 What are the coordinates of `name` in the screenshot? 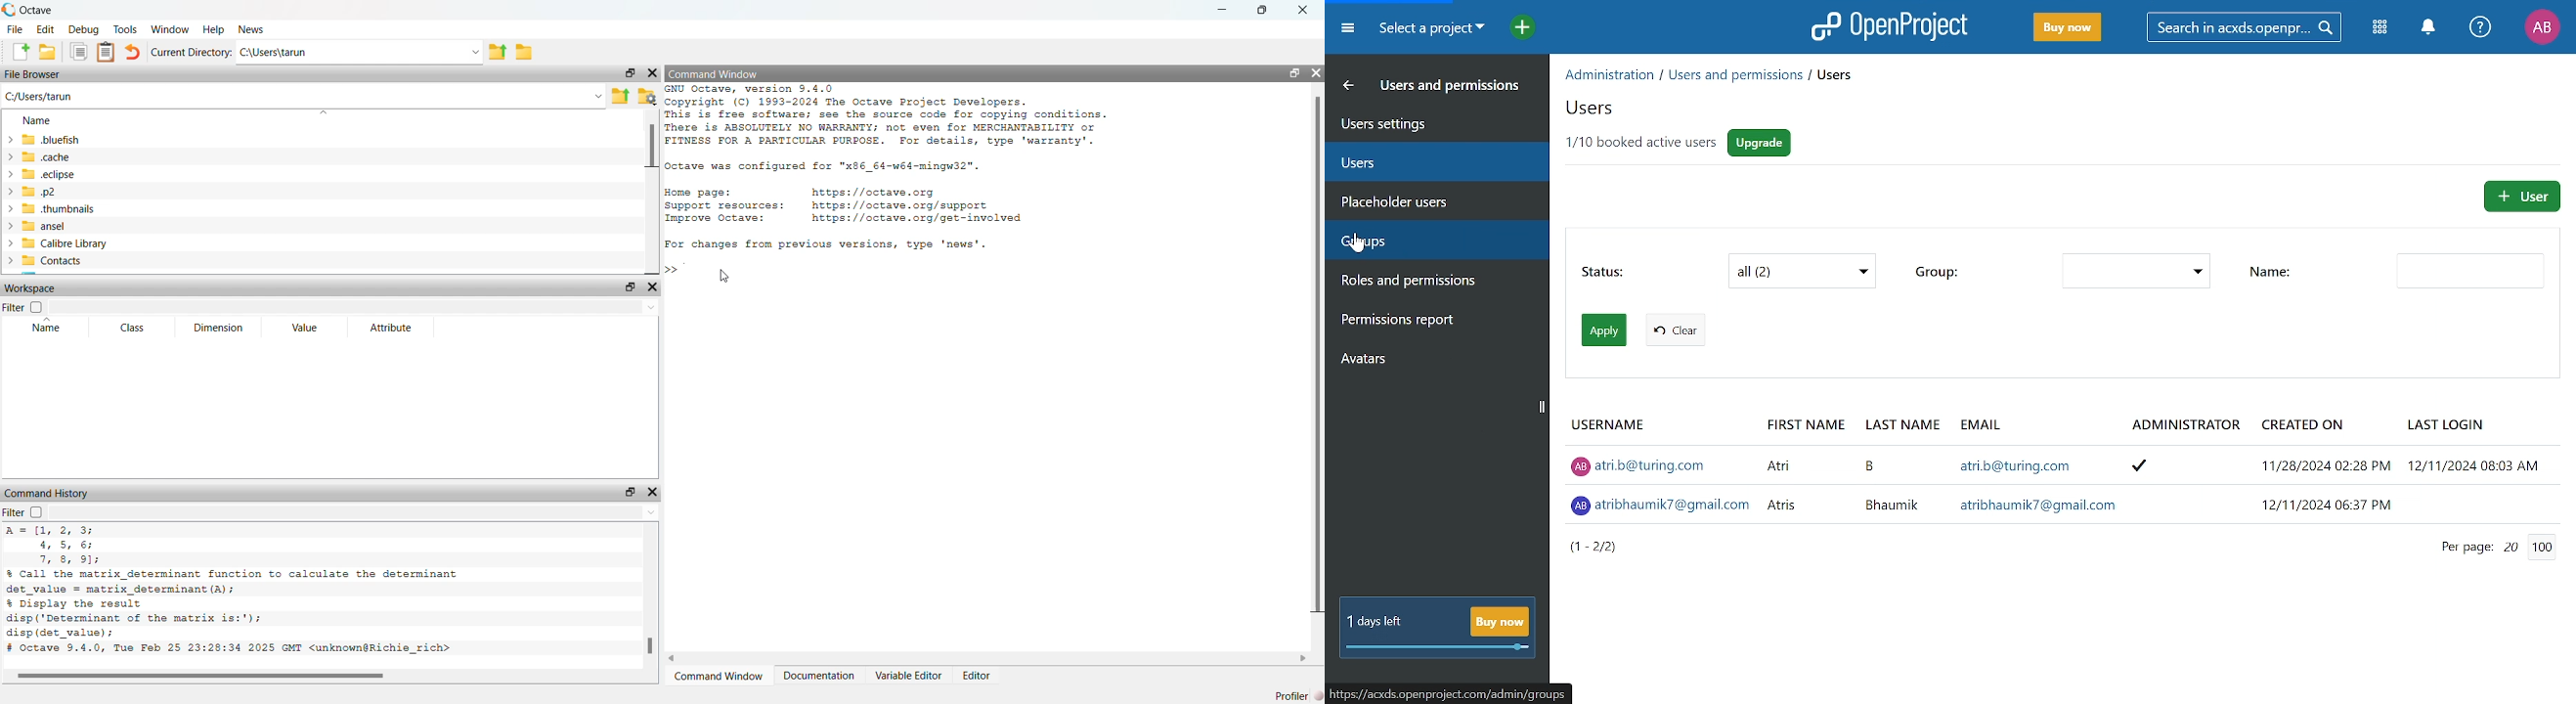 It's located at (44, 328).